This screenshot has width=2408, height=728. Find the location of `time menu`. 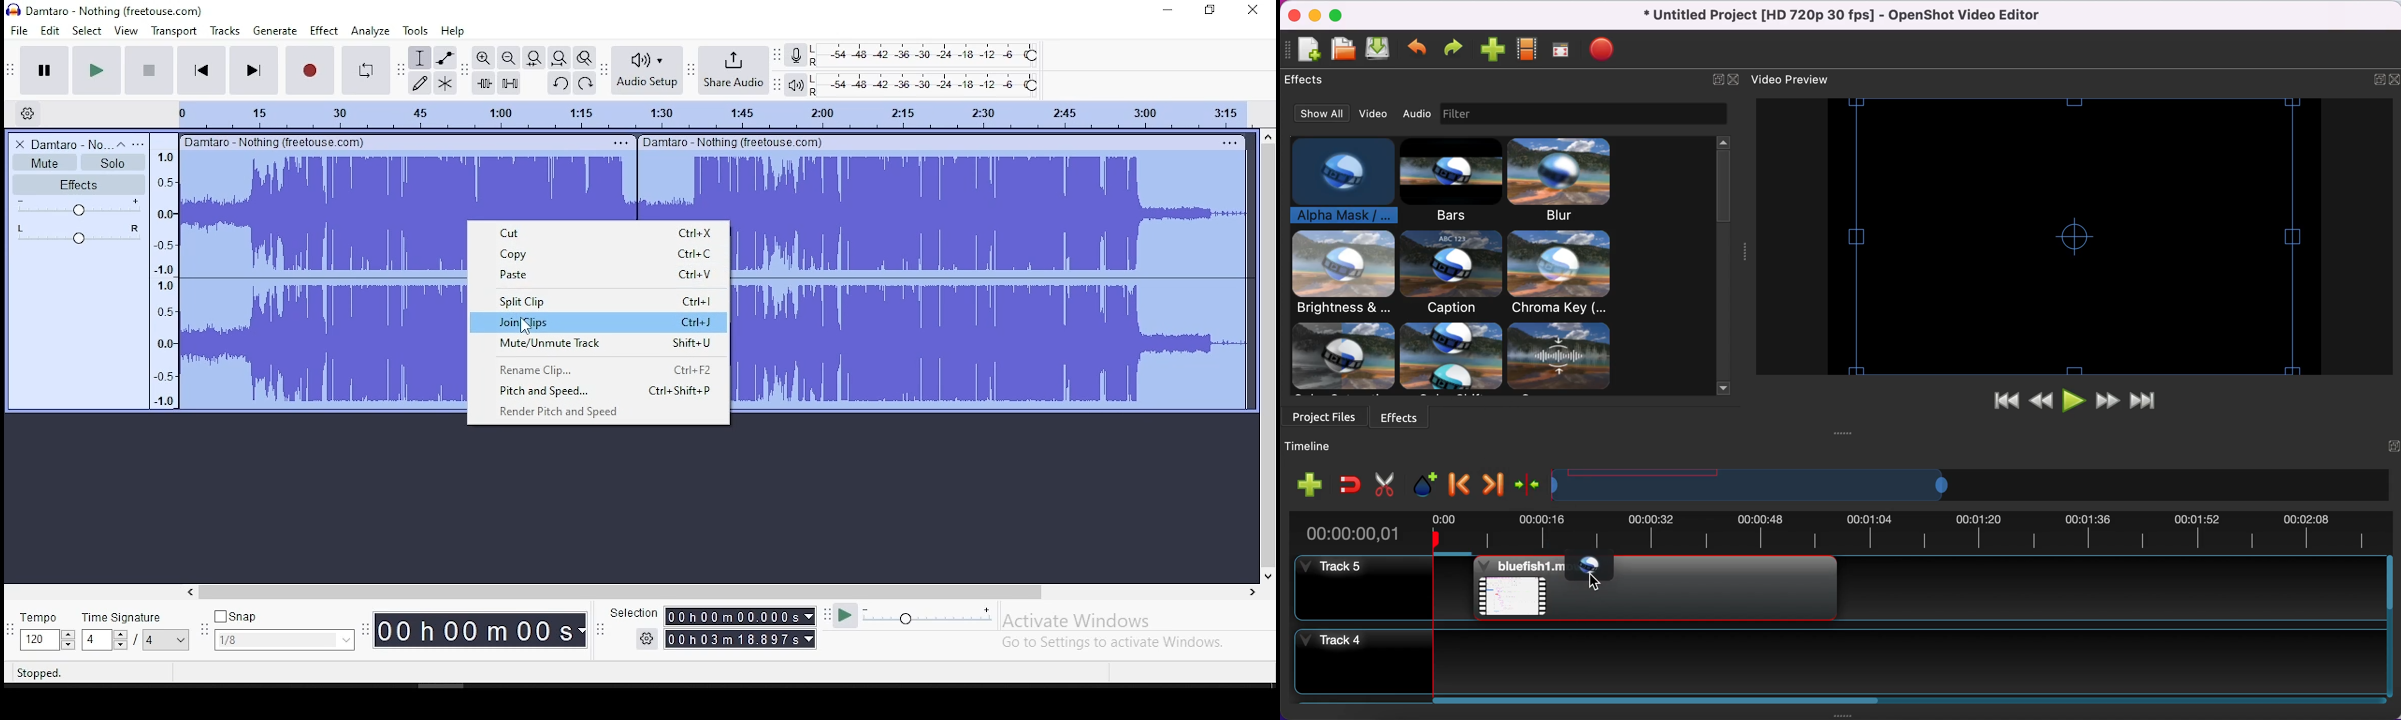

time menu is located at coordinates (741, 617).